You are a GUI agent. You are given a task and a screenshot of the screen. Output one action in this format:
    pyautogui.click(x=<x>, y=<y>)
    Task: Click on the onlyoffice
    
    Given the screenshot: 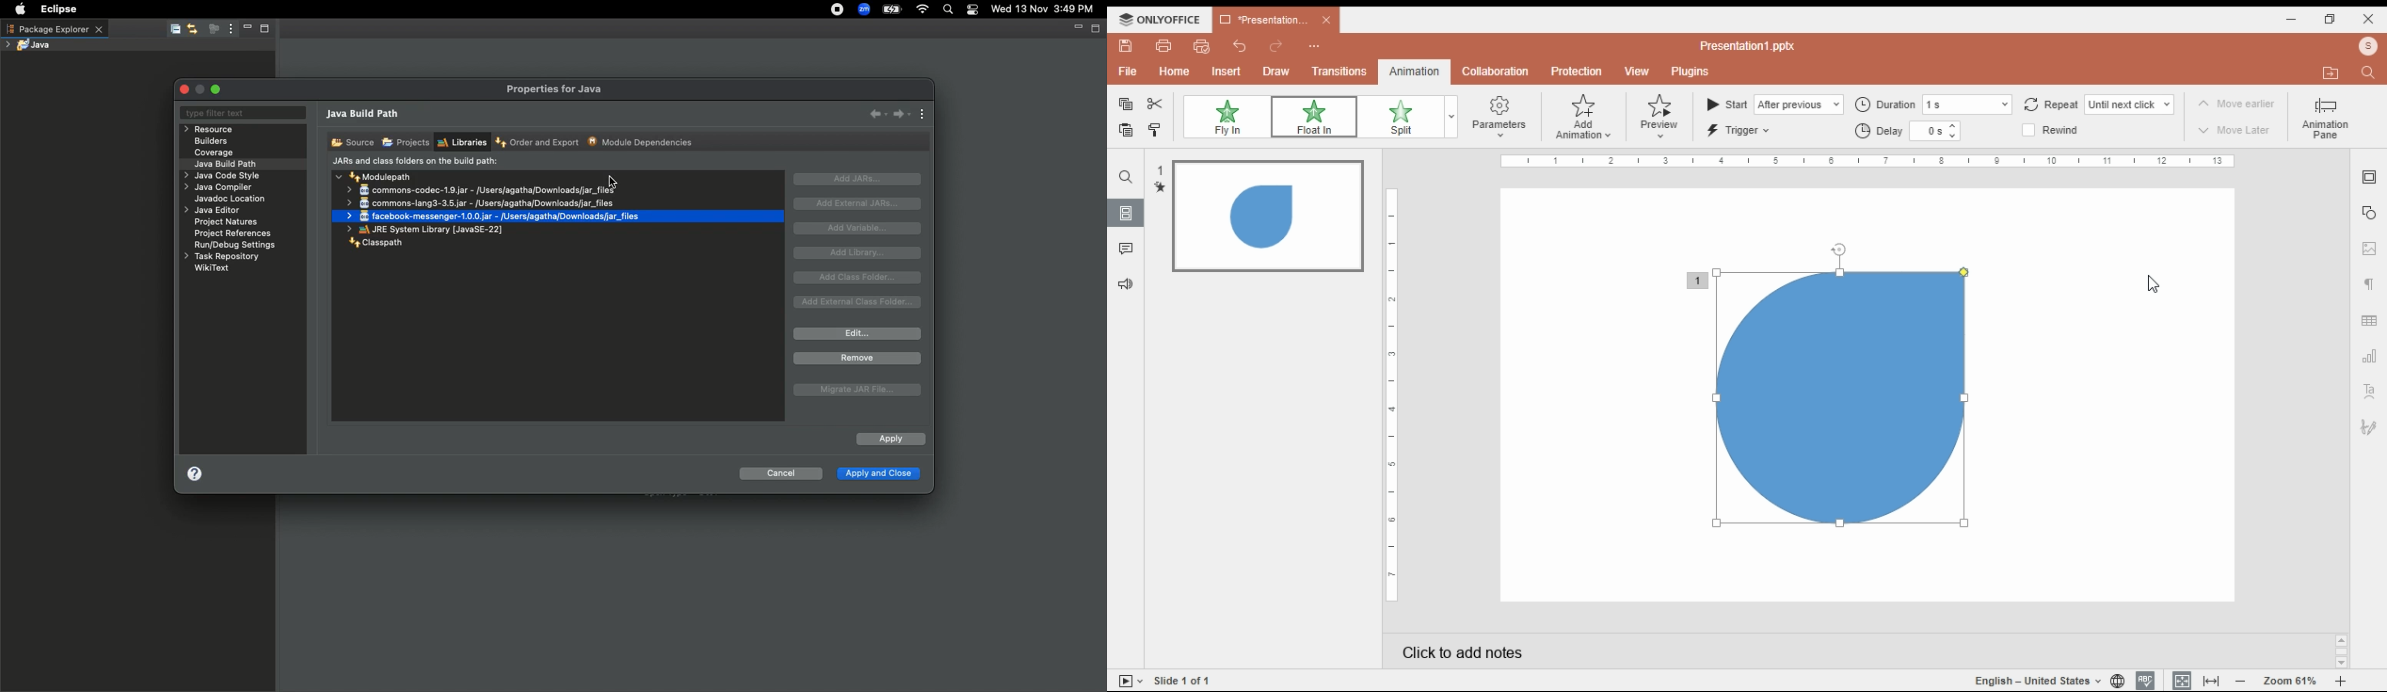 What is the action you would take?
    pyautogui.click(x=1157, y=19)
    